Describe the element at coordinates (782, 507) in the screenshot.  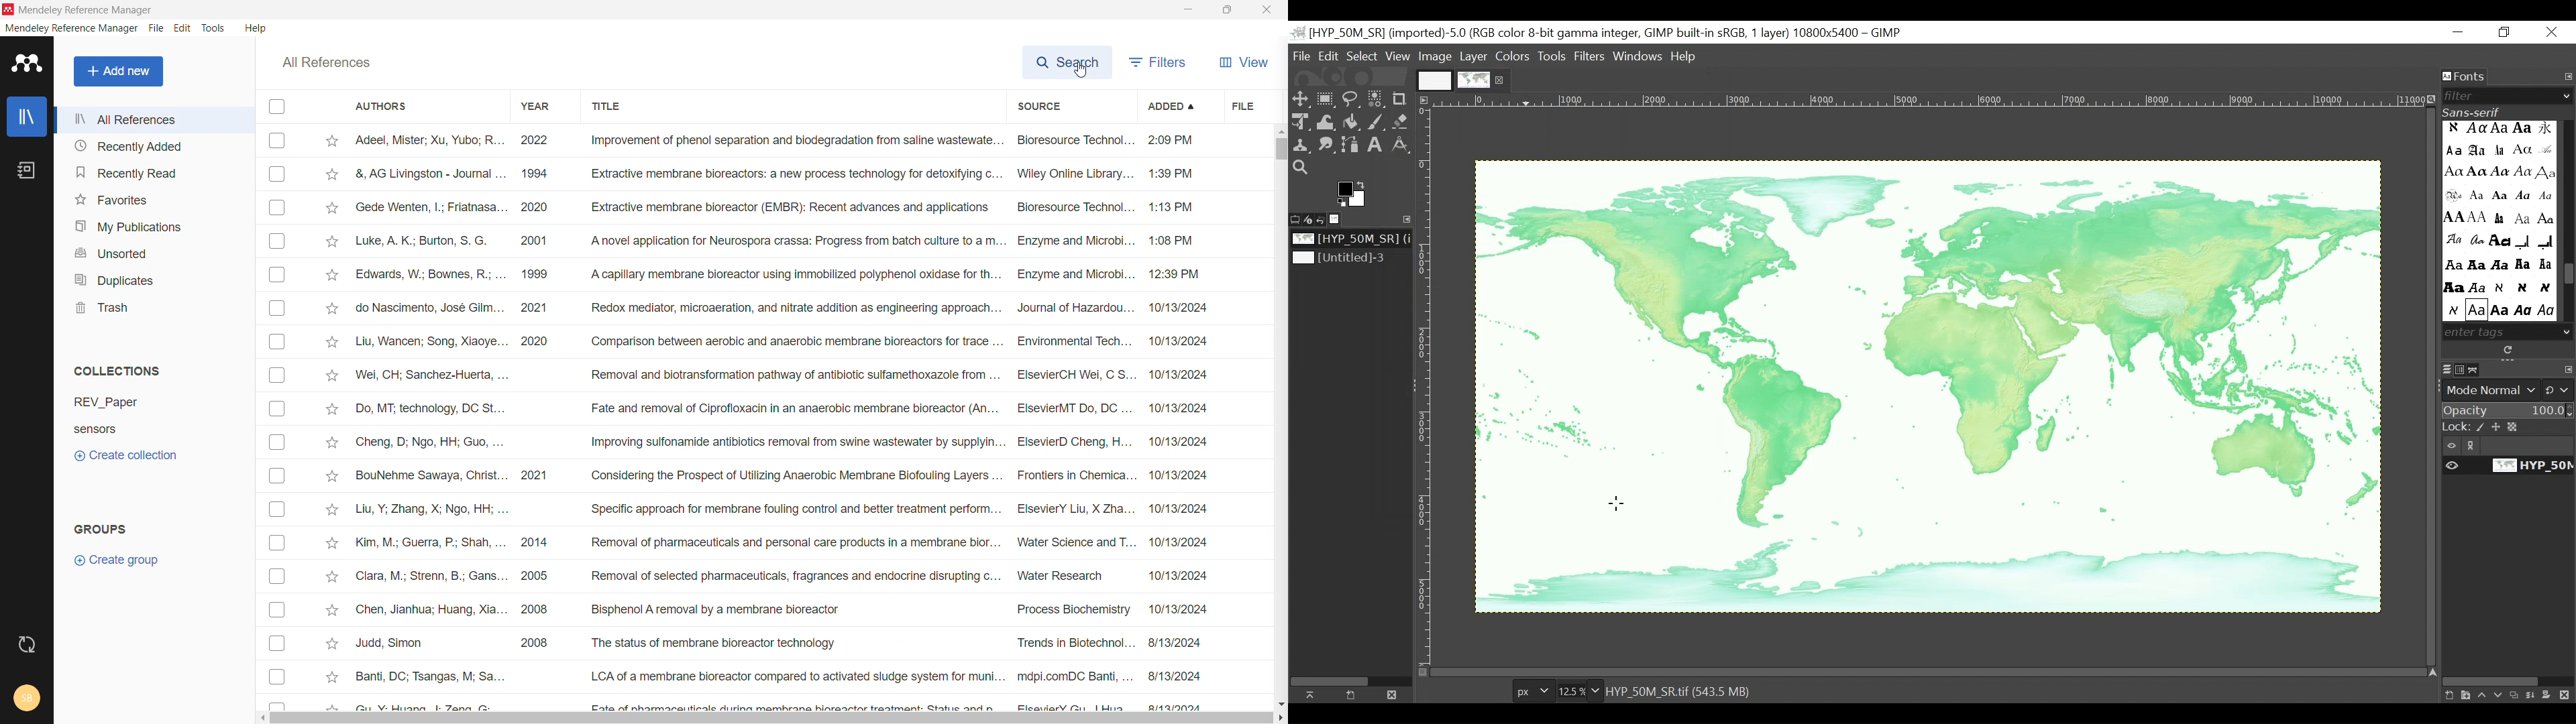
I see `Liu, Y; Zhang, X; Ngo, HH; ... Specific approach for membrane fouling control and better treatment perform...  ElsevierY Liu, X Zha... 10/13/2024` at that location.